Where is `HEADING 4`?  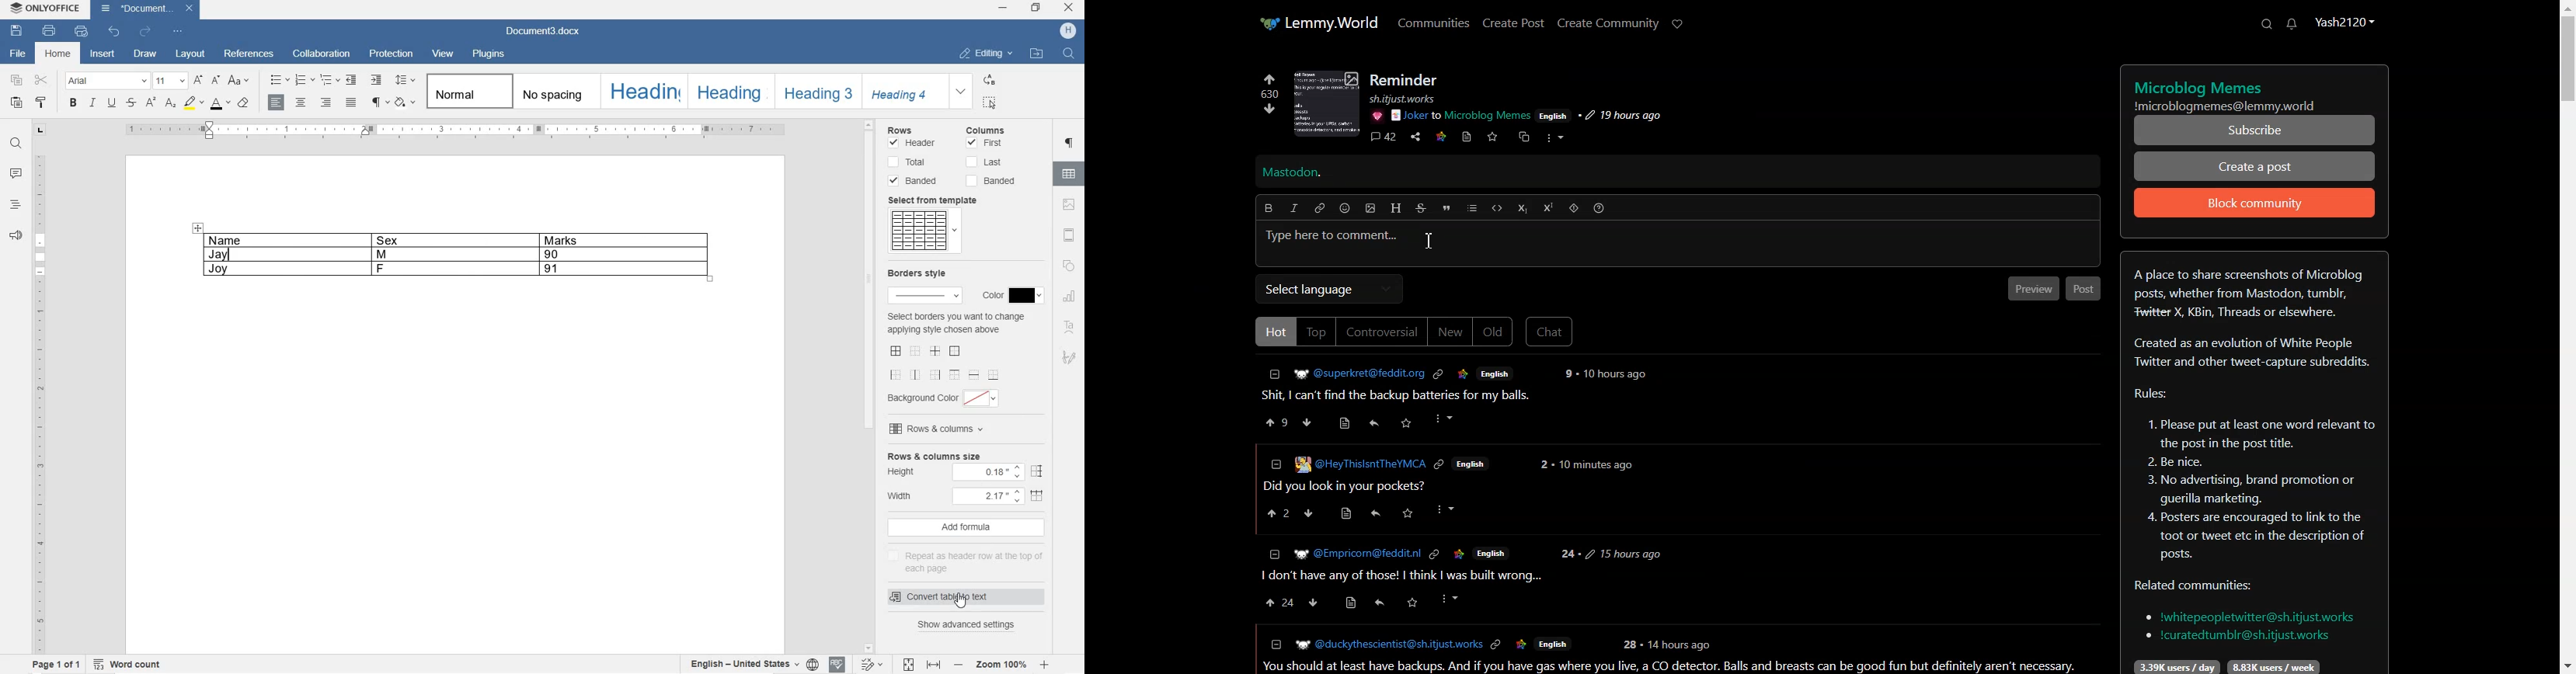 HEADING 4 is located at coordinates (902, 90).